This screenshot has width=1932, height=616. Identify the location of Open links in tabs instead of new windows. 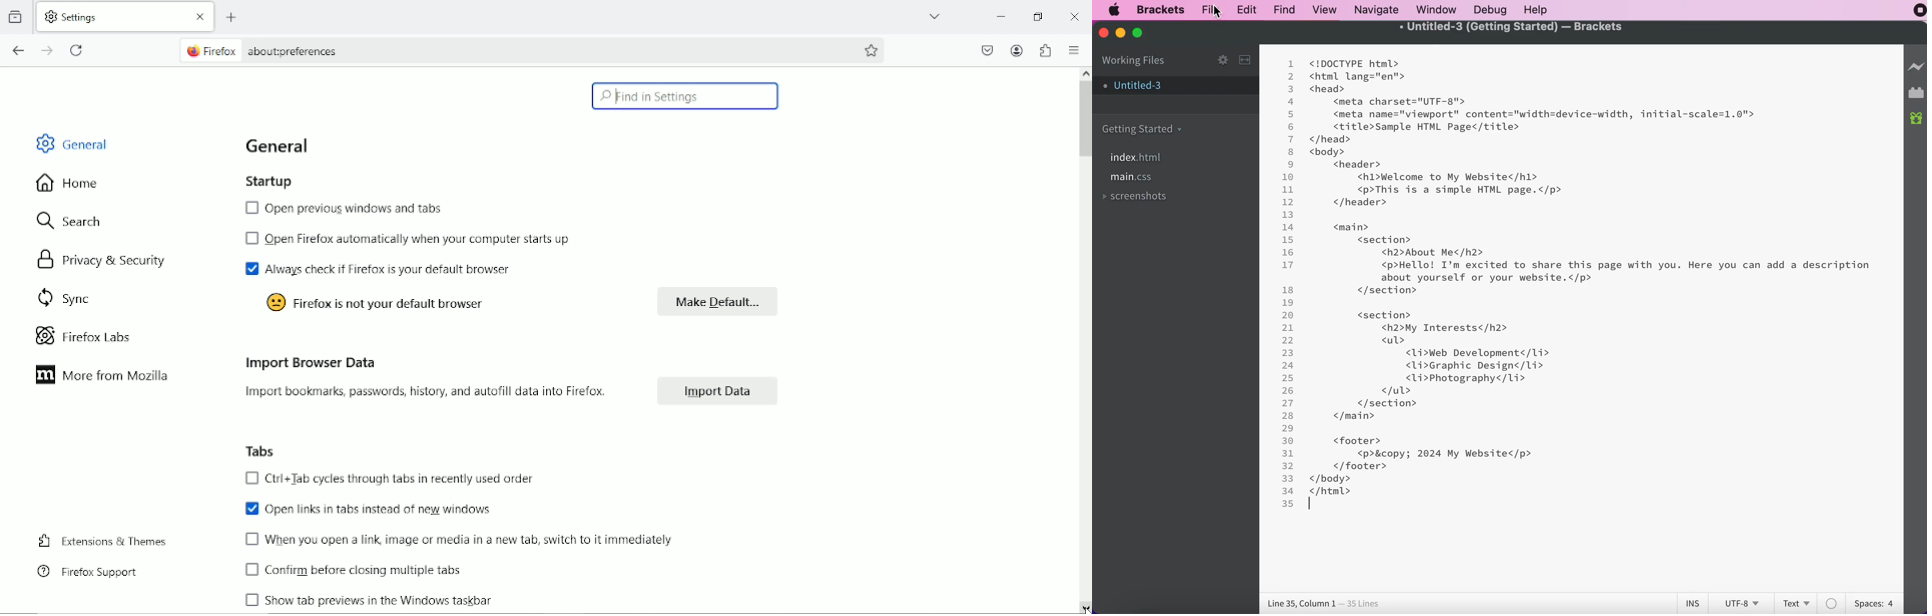
(368, 509).